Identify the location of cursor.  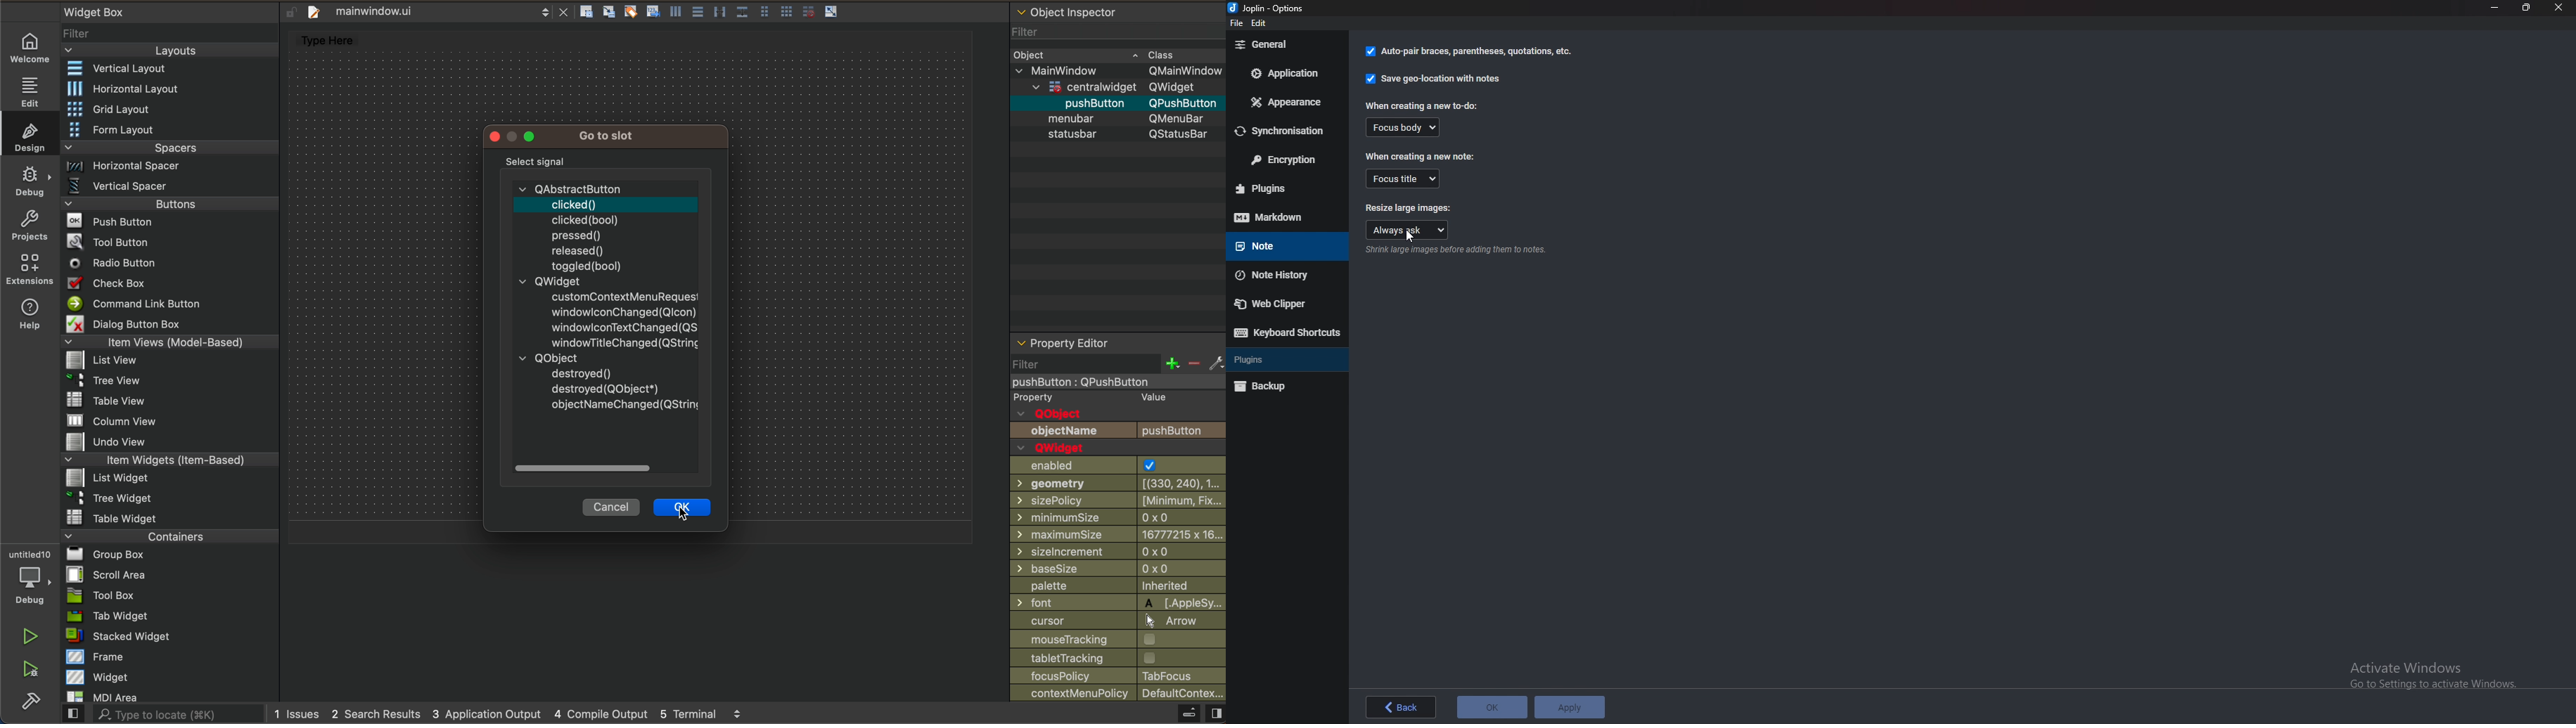
(1410, 235).